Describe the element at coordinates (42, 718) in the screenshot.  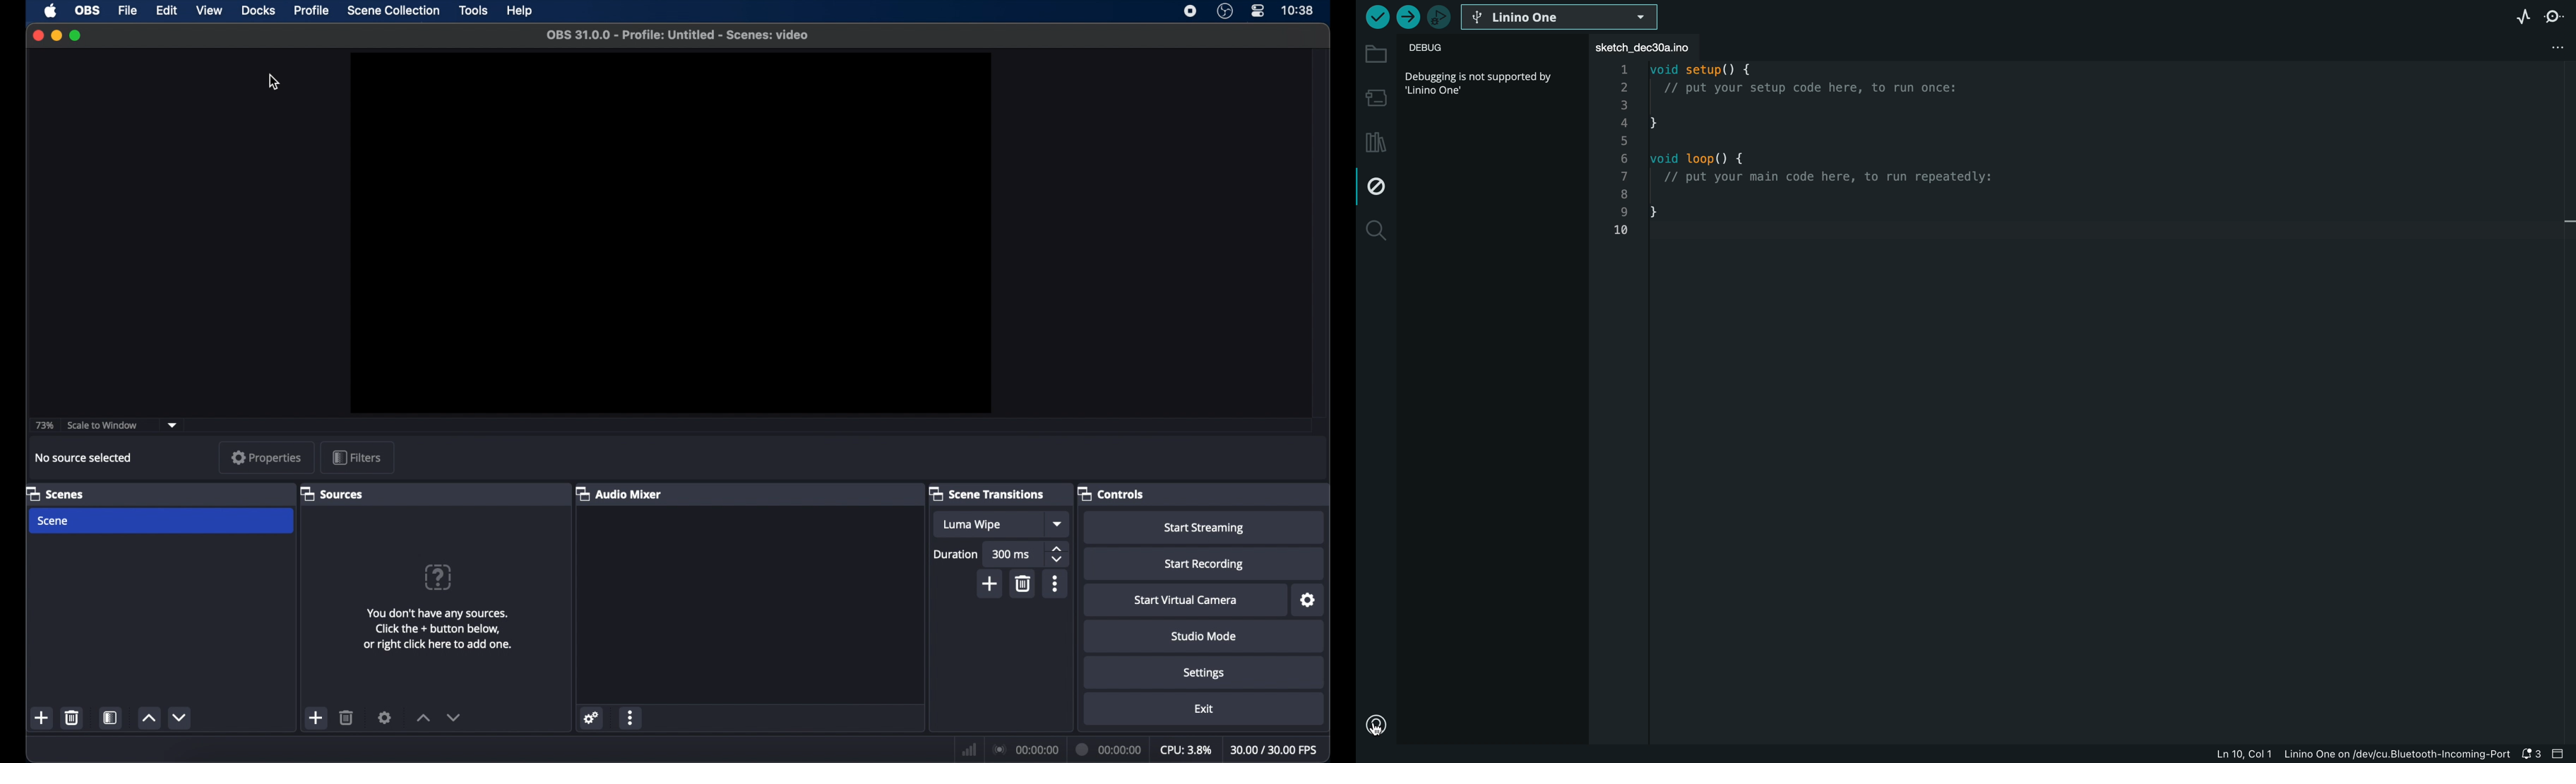
I see `add` at that location.